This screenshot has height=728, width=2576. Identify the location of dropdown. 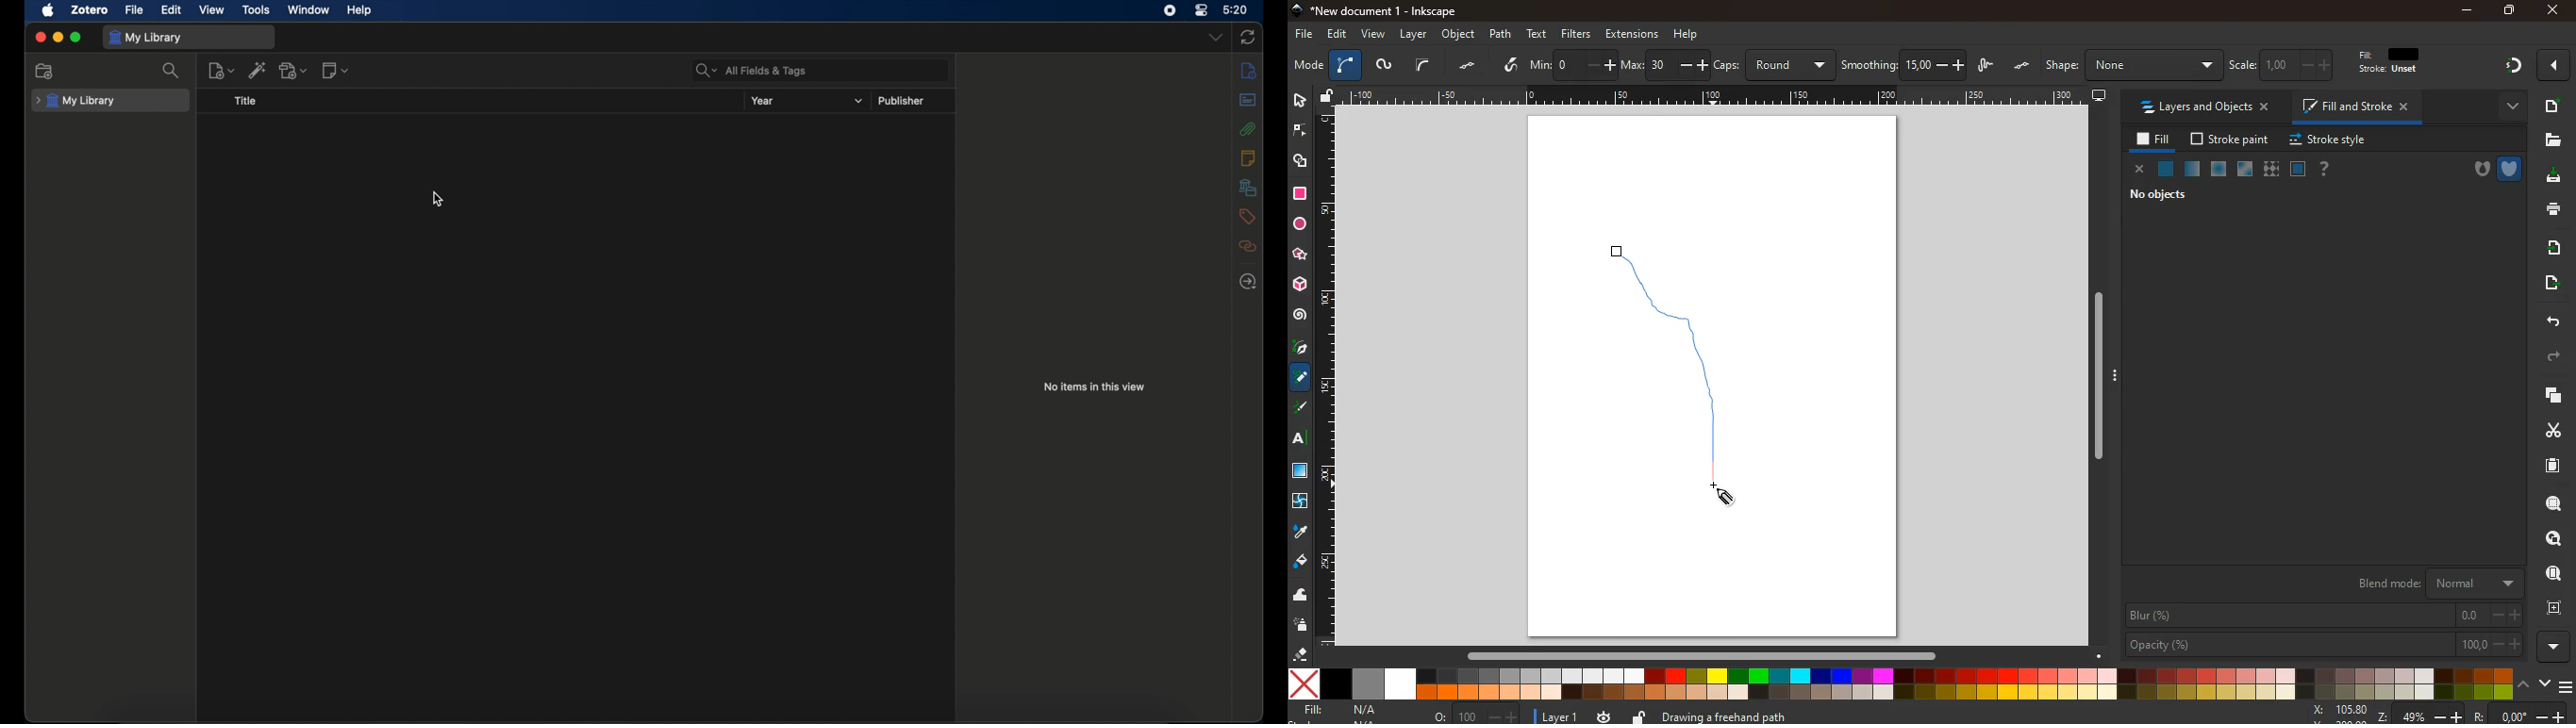
(1215, 36).